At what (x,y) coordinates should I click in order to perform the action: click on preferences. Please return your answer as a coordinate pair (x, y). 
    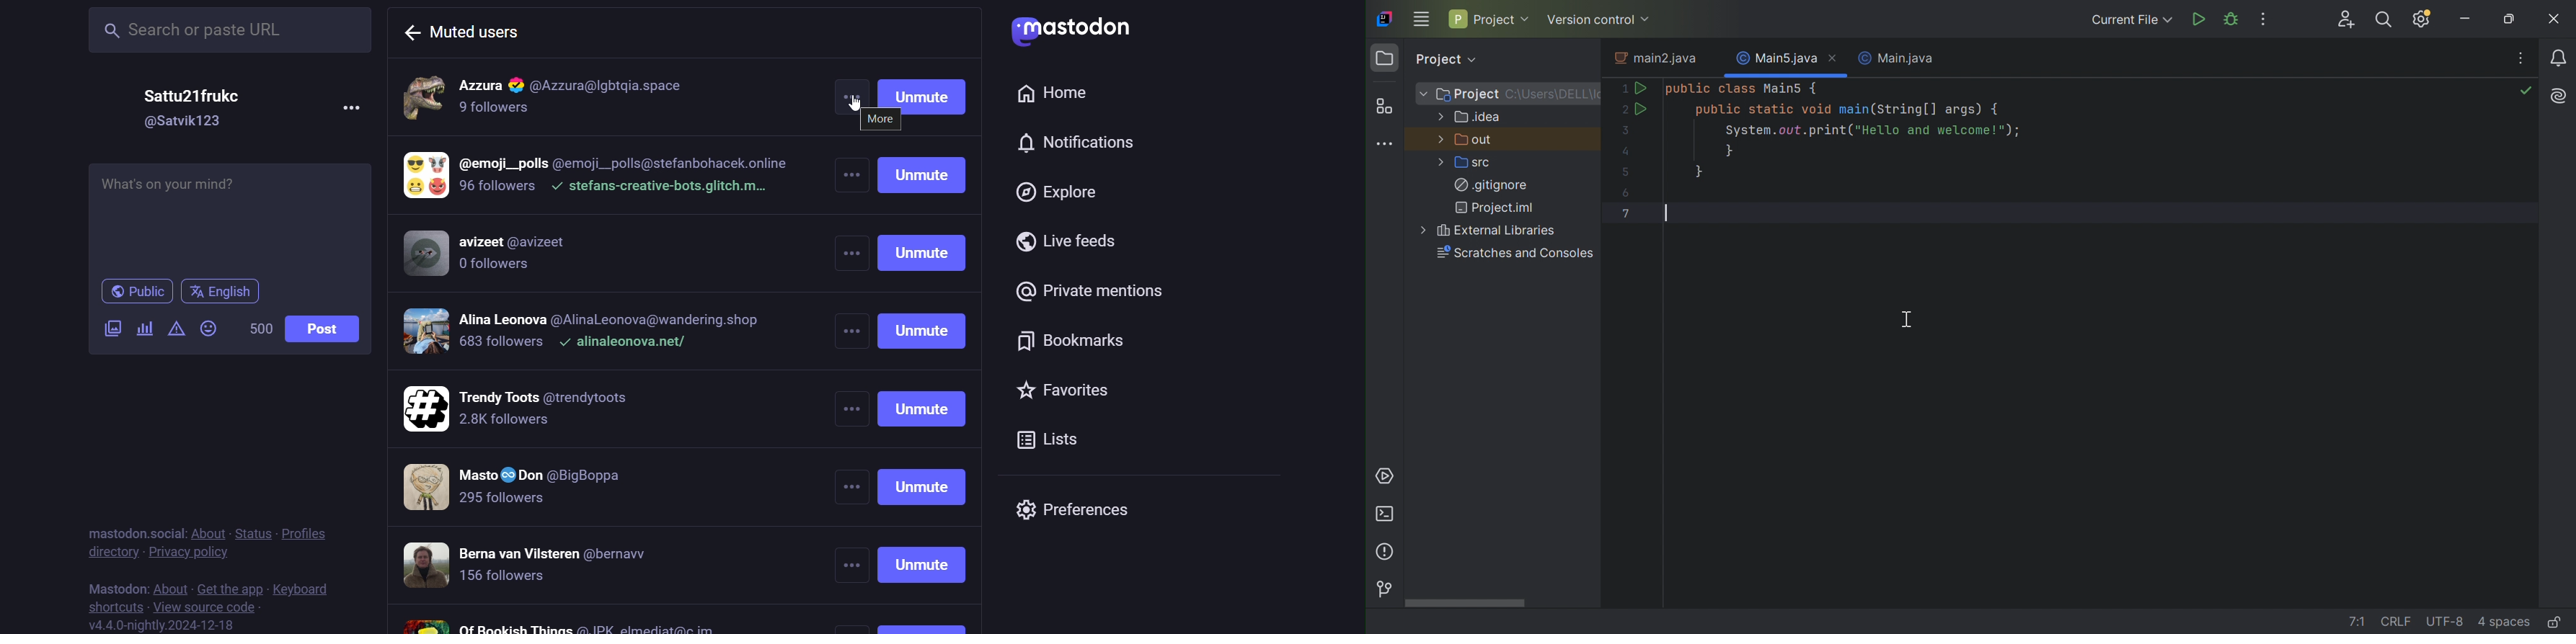
    Looking at the image, I should click on (1078, 509).